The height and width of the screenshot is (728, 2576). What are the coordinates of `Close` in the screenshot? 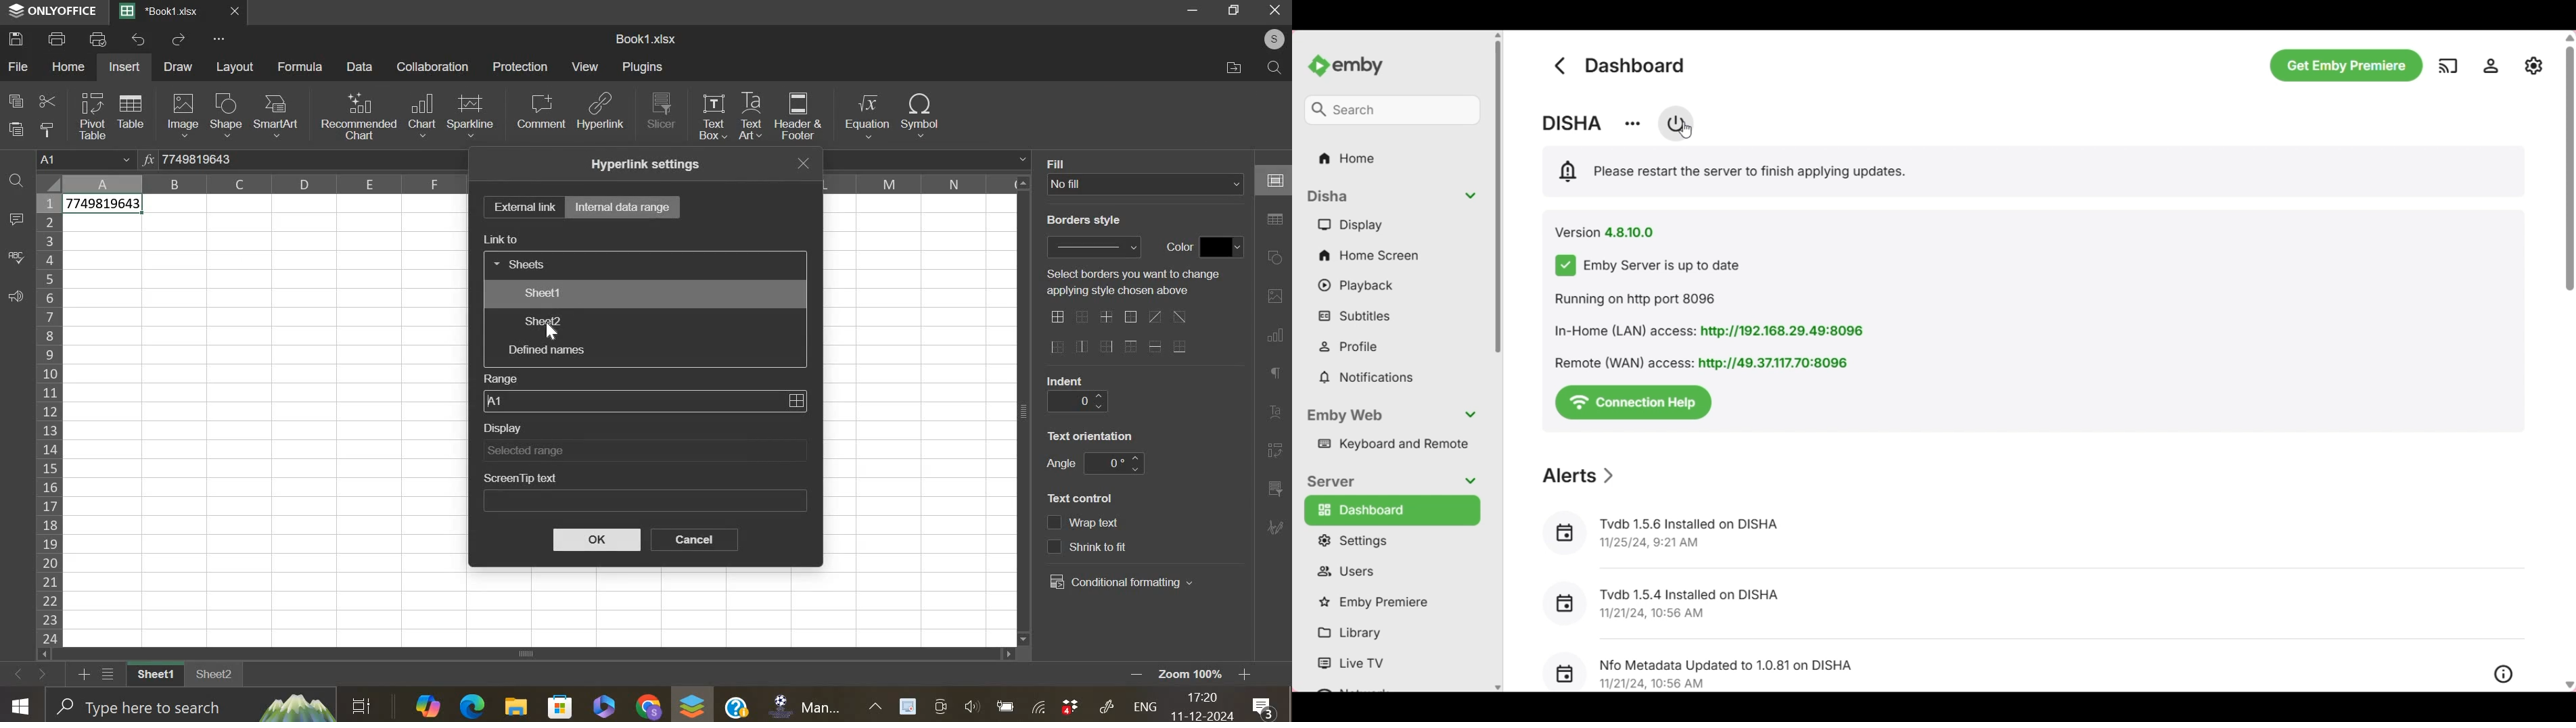 It's located at (1275, 11).